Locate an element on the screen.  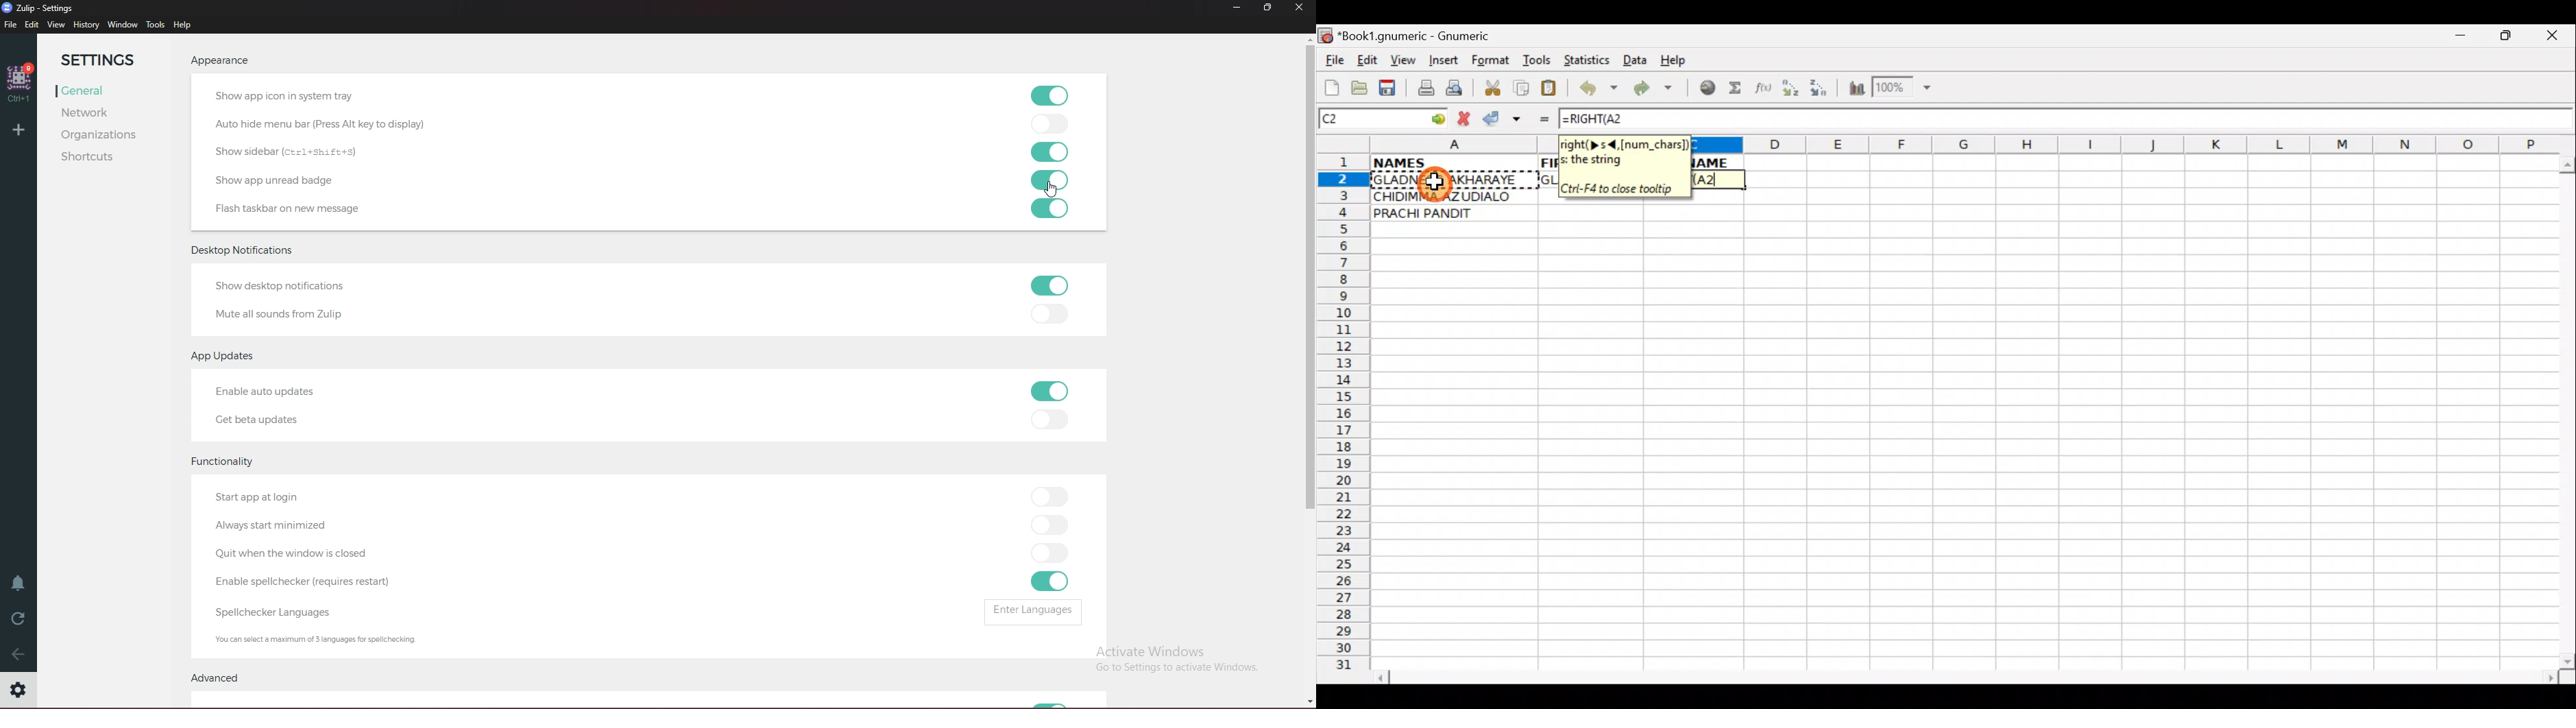
toggle is located at coordinates (1055, 315).